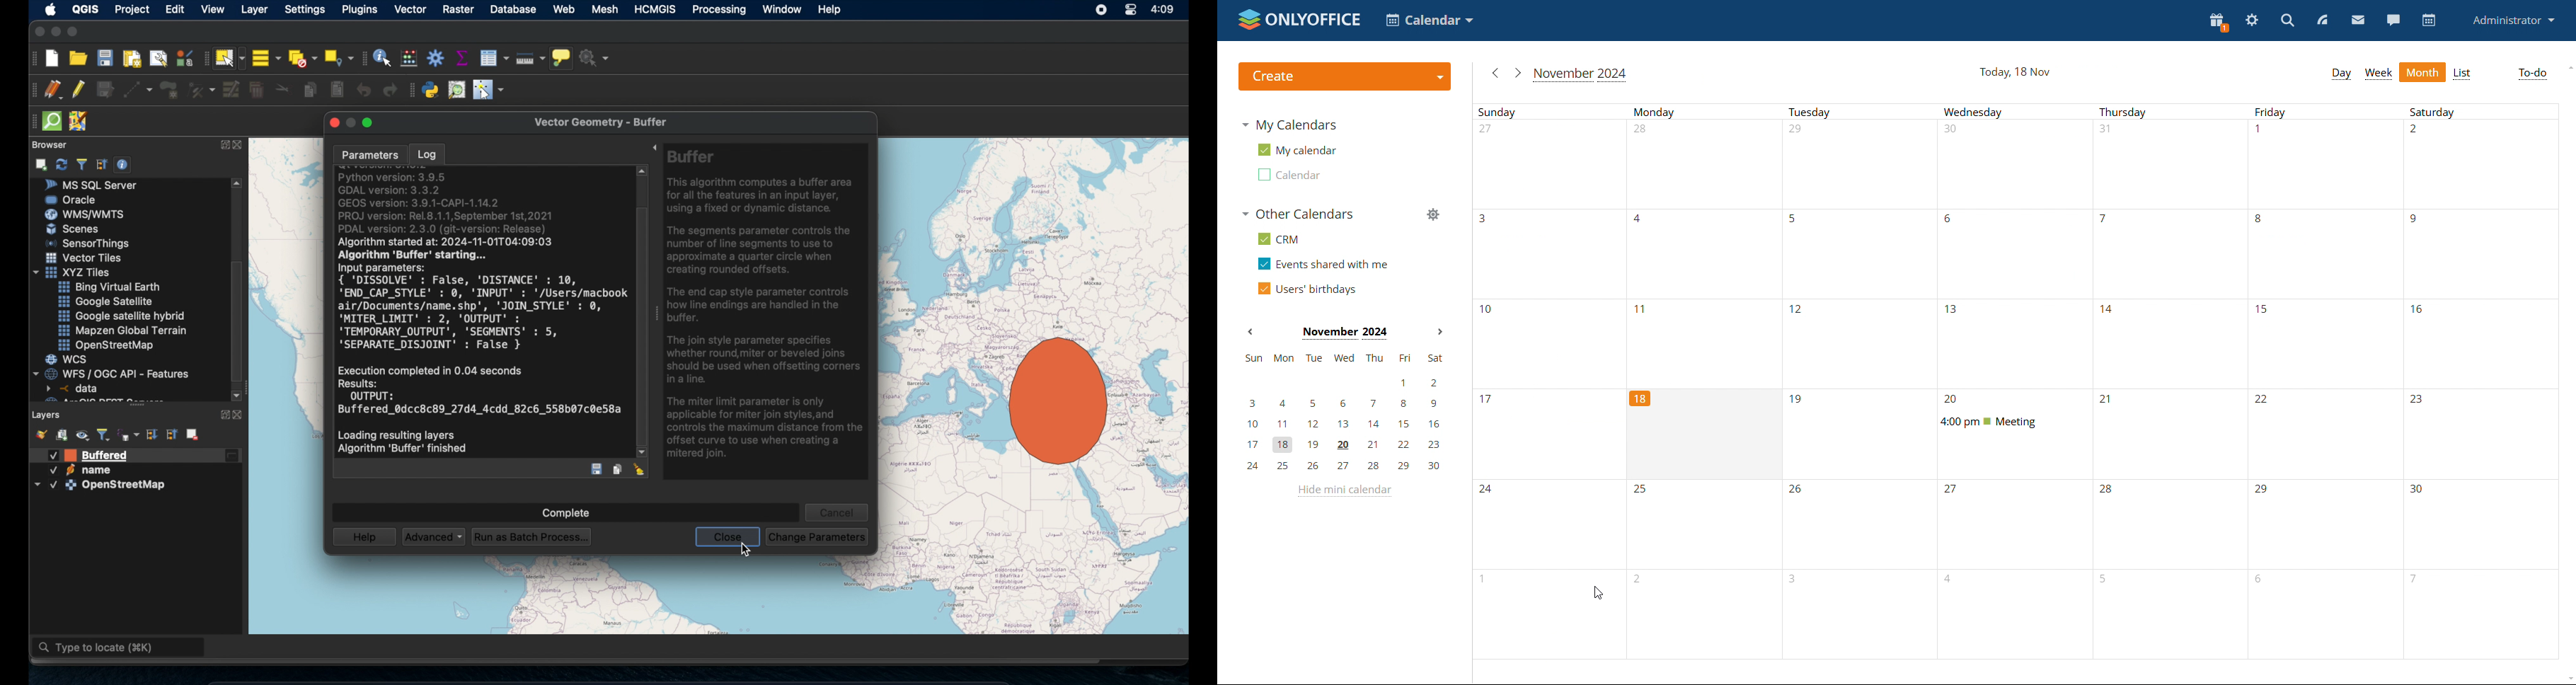 This screenshot has height=700, width=2576. What do you see at coordinates (2481, 381) in the screenshot?
I see `saturdays` at bounding box center [2481, 381].